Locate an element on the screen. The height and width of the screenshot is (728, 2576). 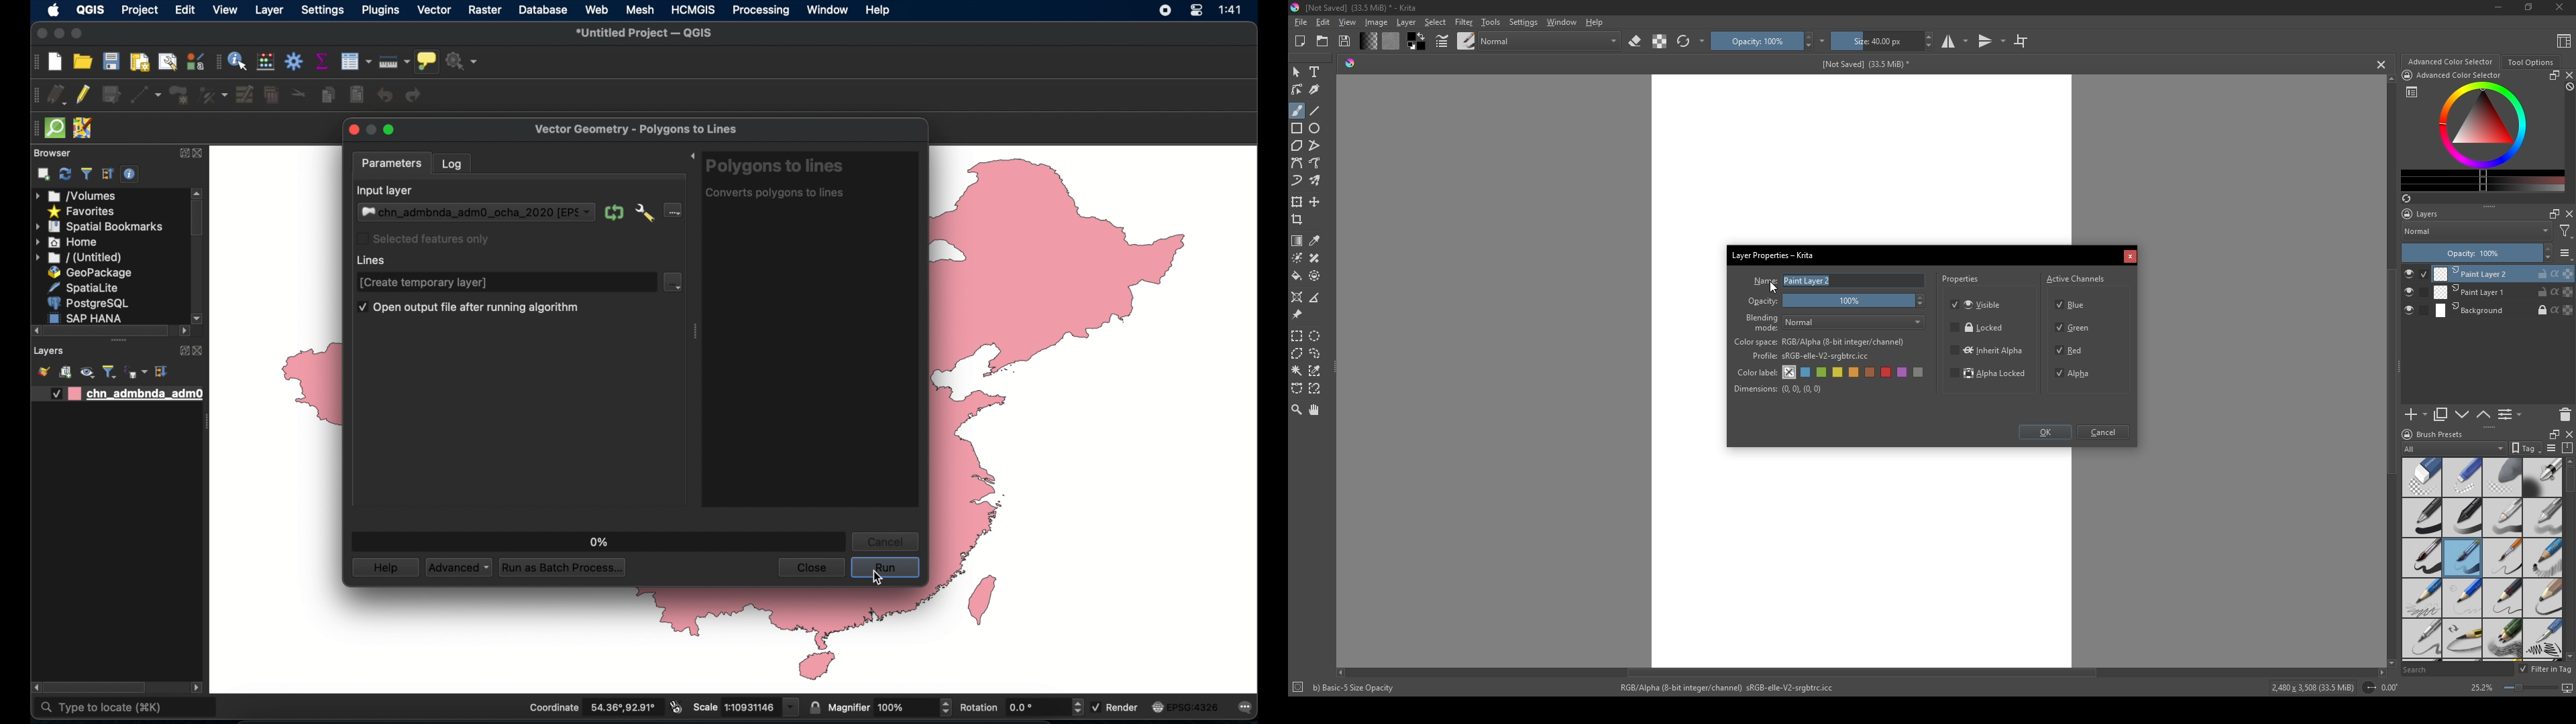
standard eraser is located at coordinates (2421, 477).